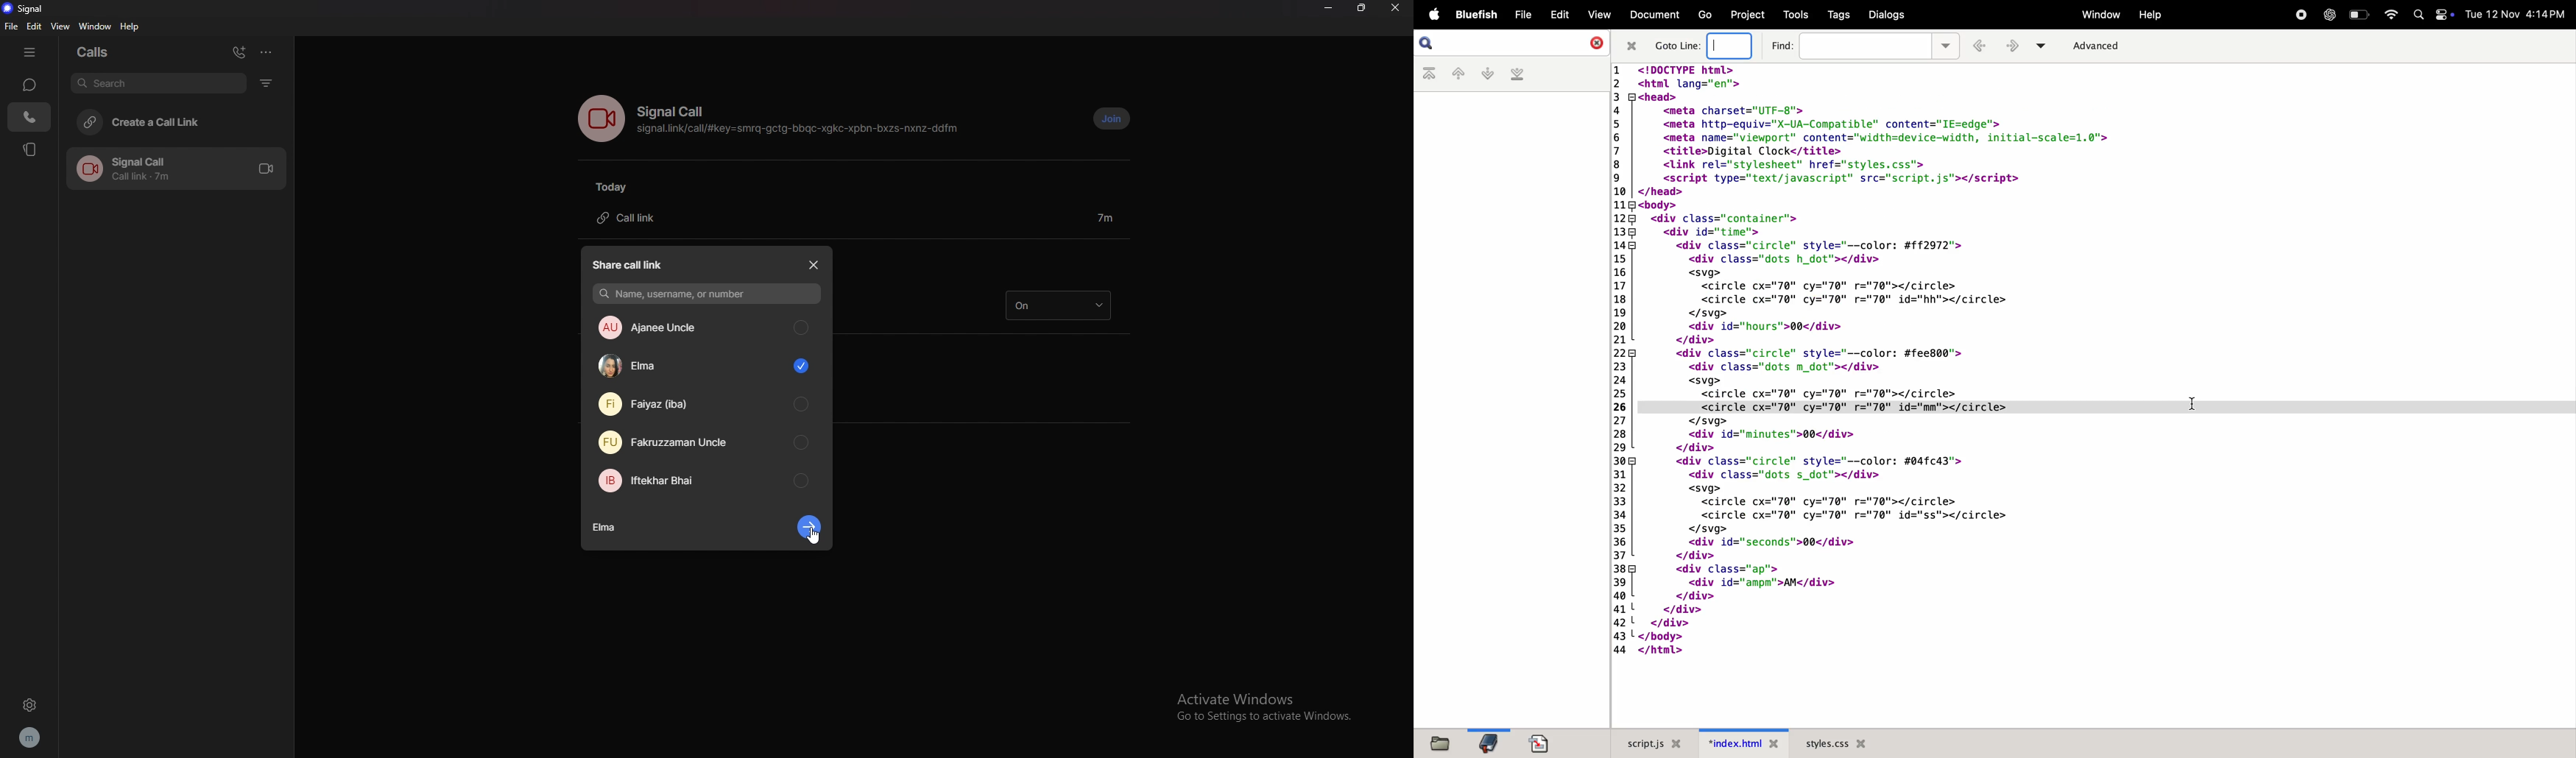 The height and width of the screenshot is (784, 2576). I want to click on signal.link/call/#key=smrq-gctg-bbqc-xgkc-xpbn-bxzs-nxnz-ddfm, so click(801, 131).